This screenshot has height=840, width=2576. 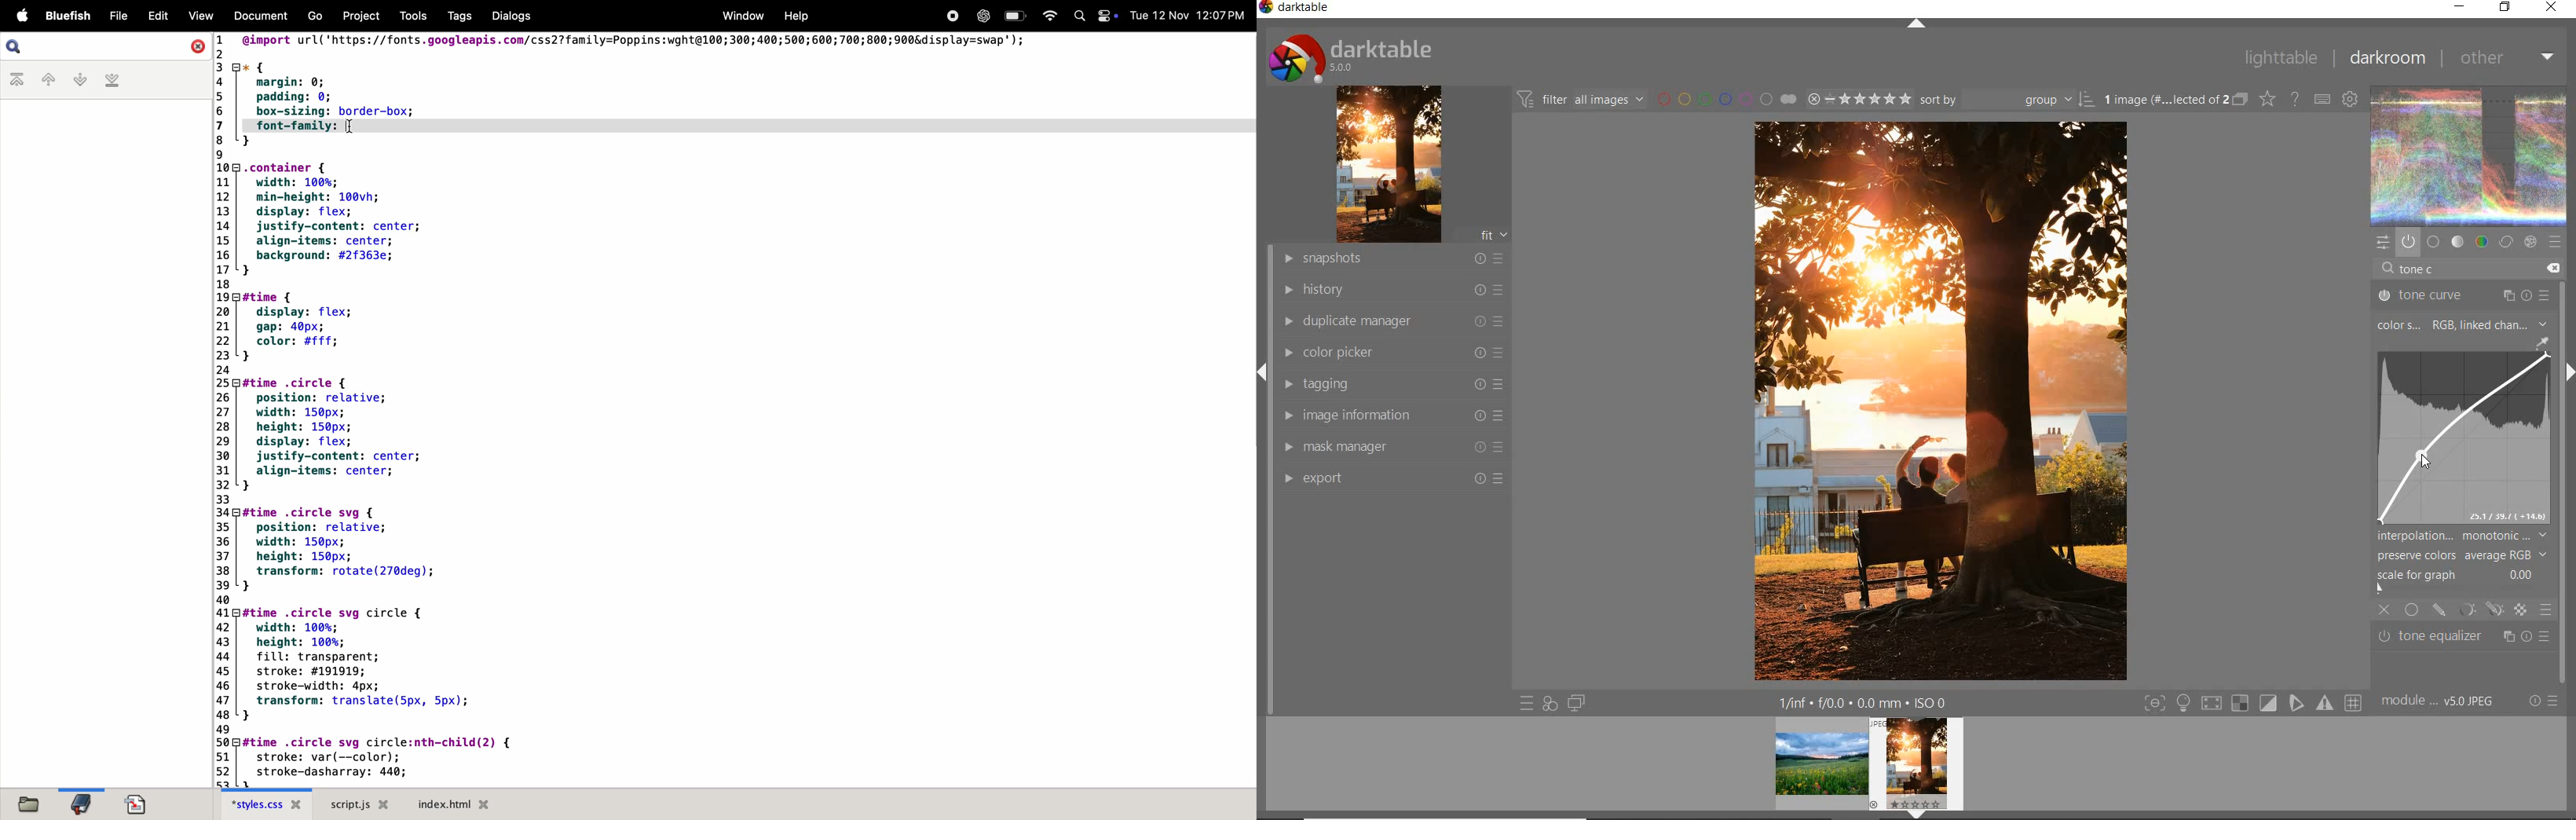 I want to click on open bookmark, so click(x=82, y=804).